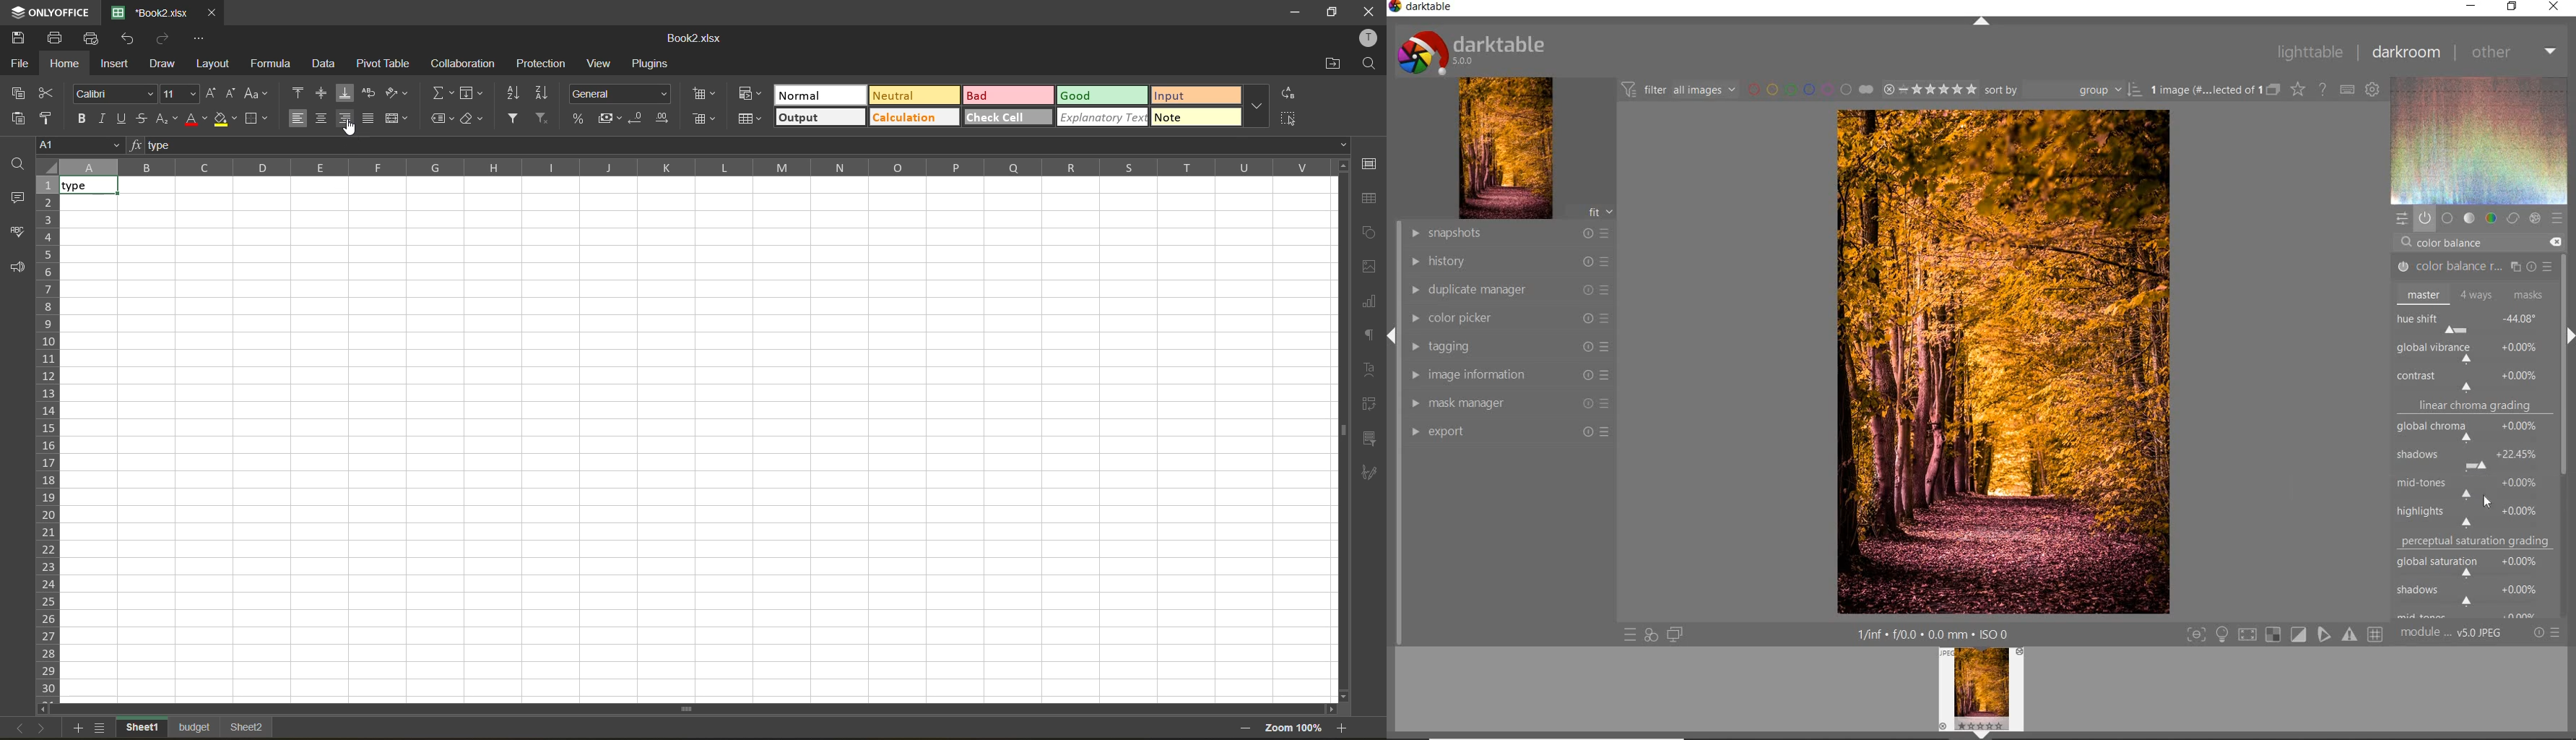  What do you see at coordinates (1370, 163) in the screenshot?
I see `cell settings` at bounding box center [1370, 163].